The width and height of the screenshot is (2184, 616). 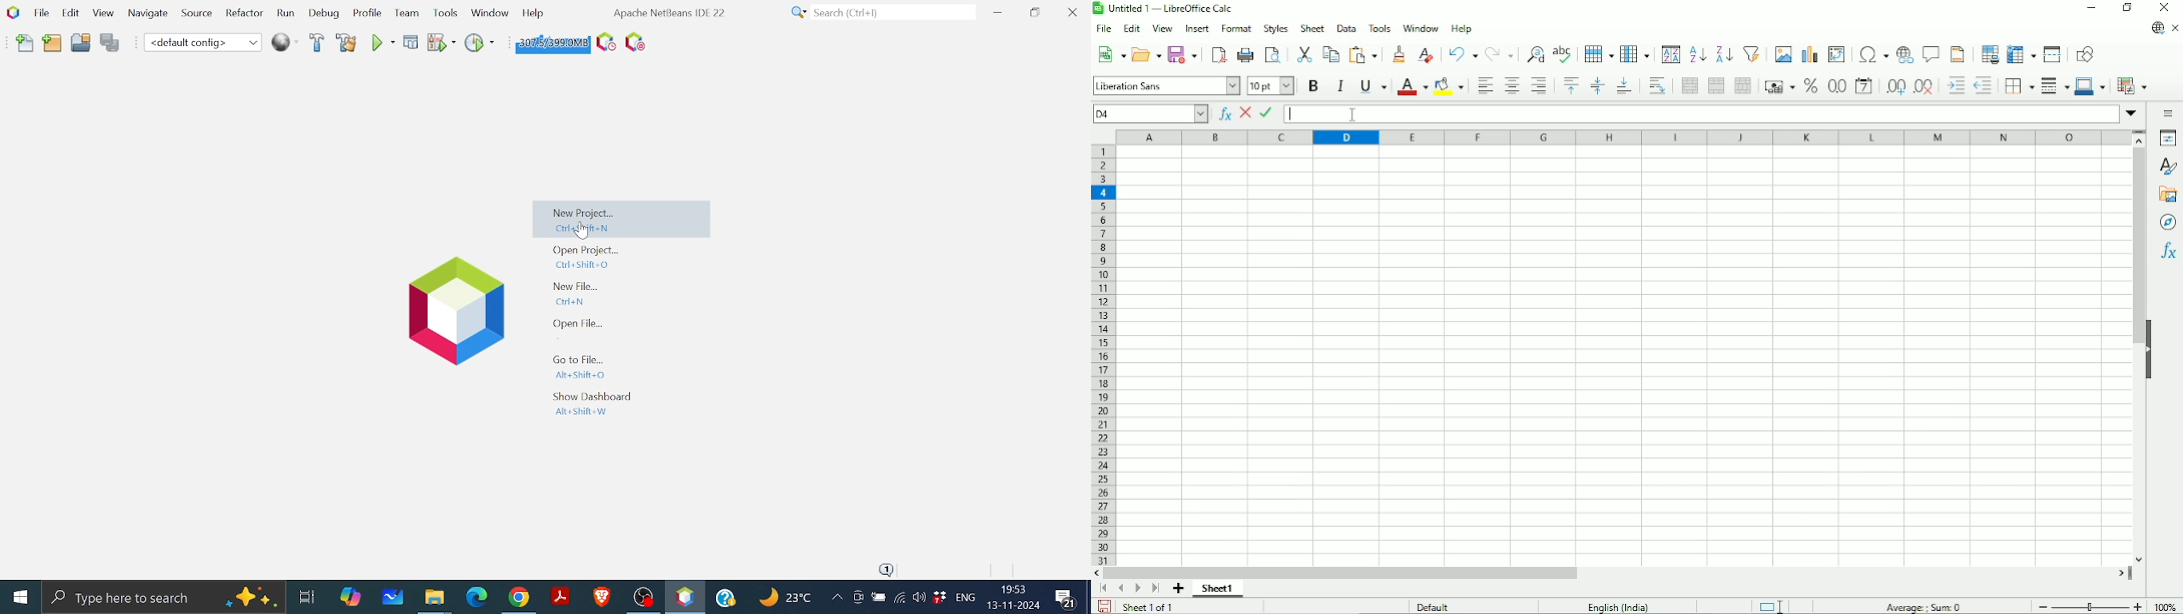 What do you see at coordinates (1837, 86) in the screenshot?
I see `Format as number` at bounding box center [1837, 86].